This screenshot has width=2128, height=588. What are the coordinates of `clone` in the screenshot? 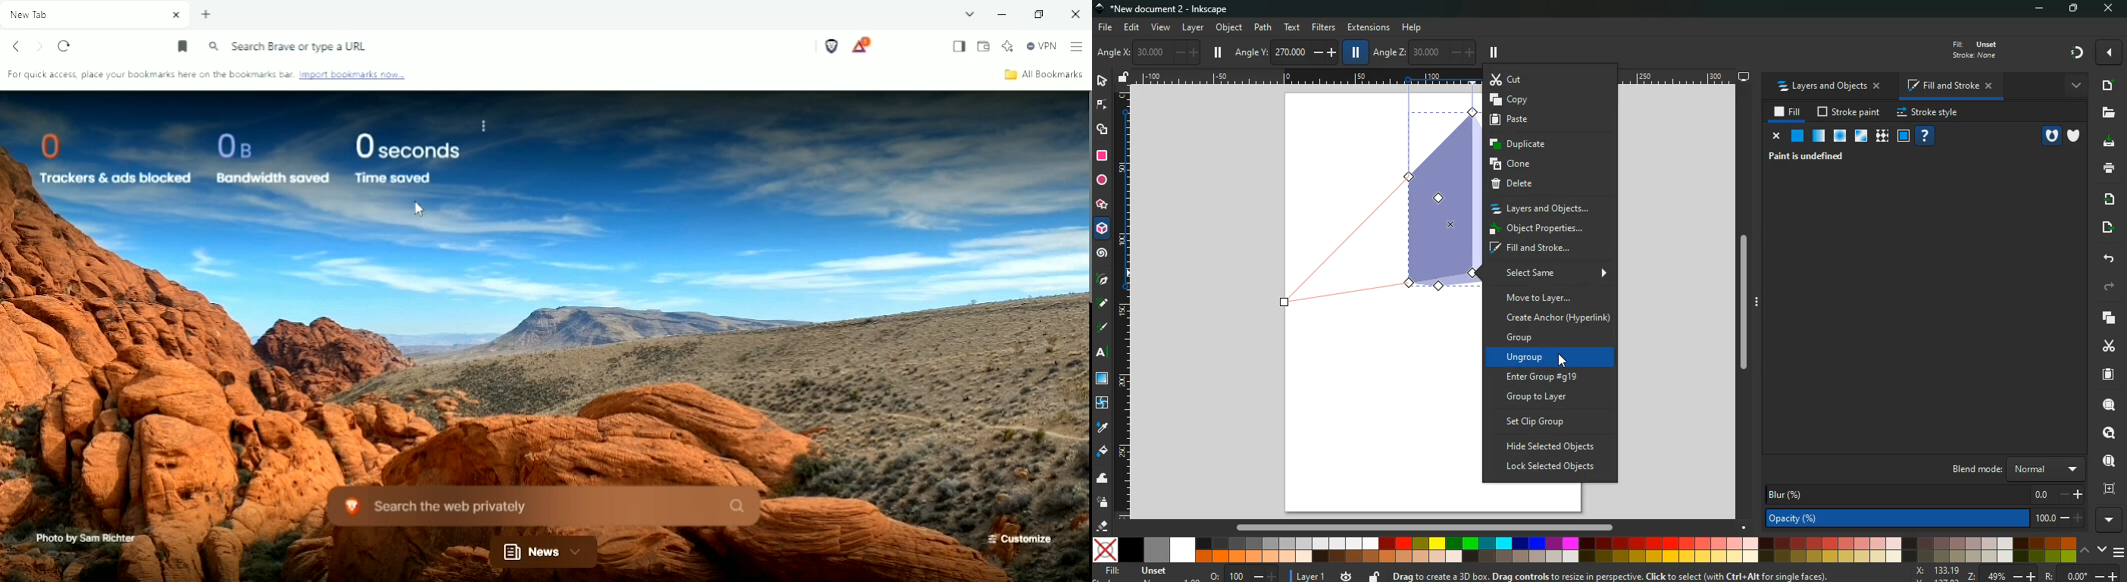 It's located at (1550, 164).